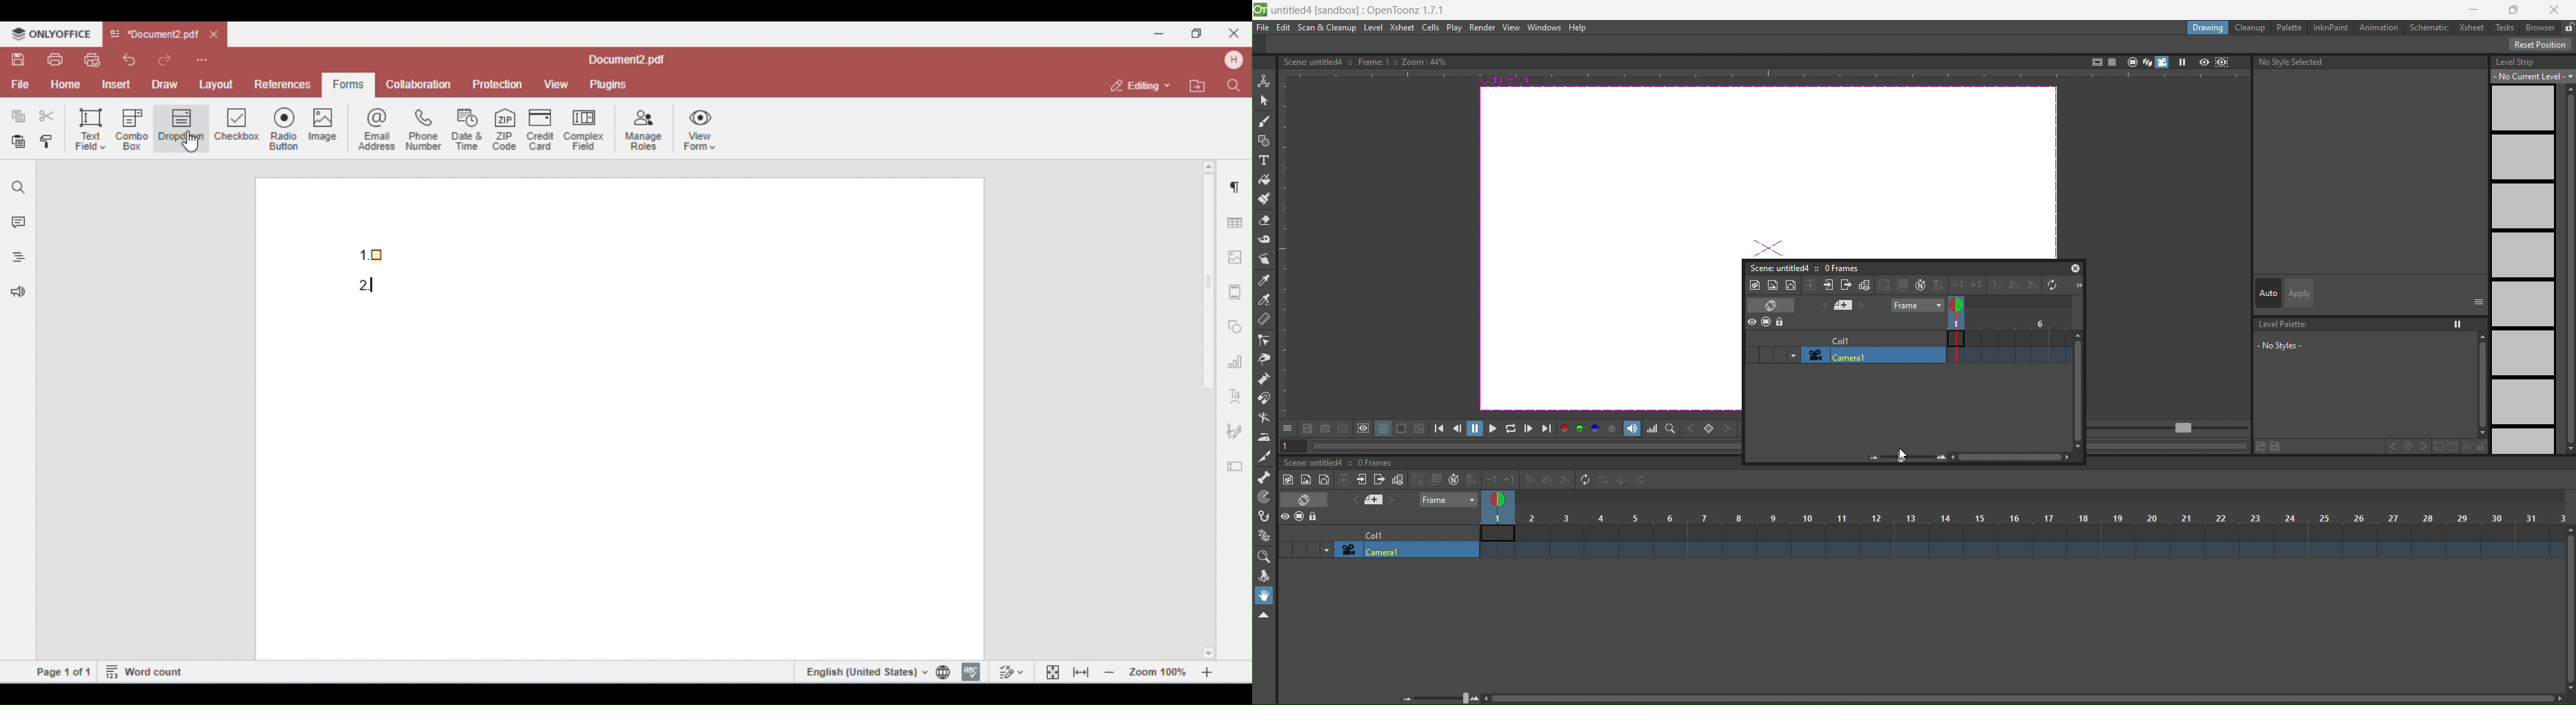  What do you see at coordinates (1431, 27) in the screenshot?
I see `cells` at bounding box center [1431, 27].